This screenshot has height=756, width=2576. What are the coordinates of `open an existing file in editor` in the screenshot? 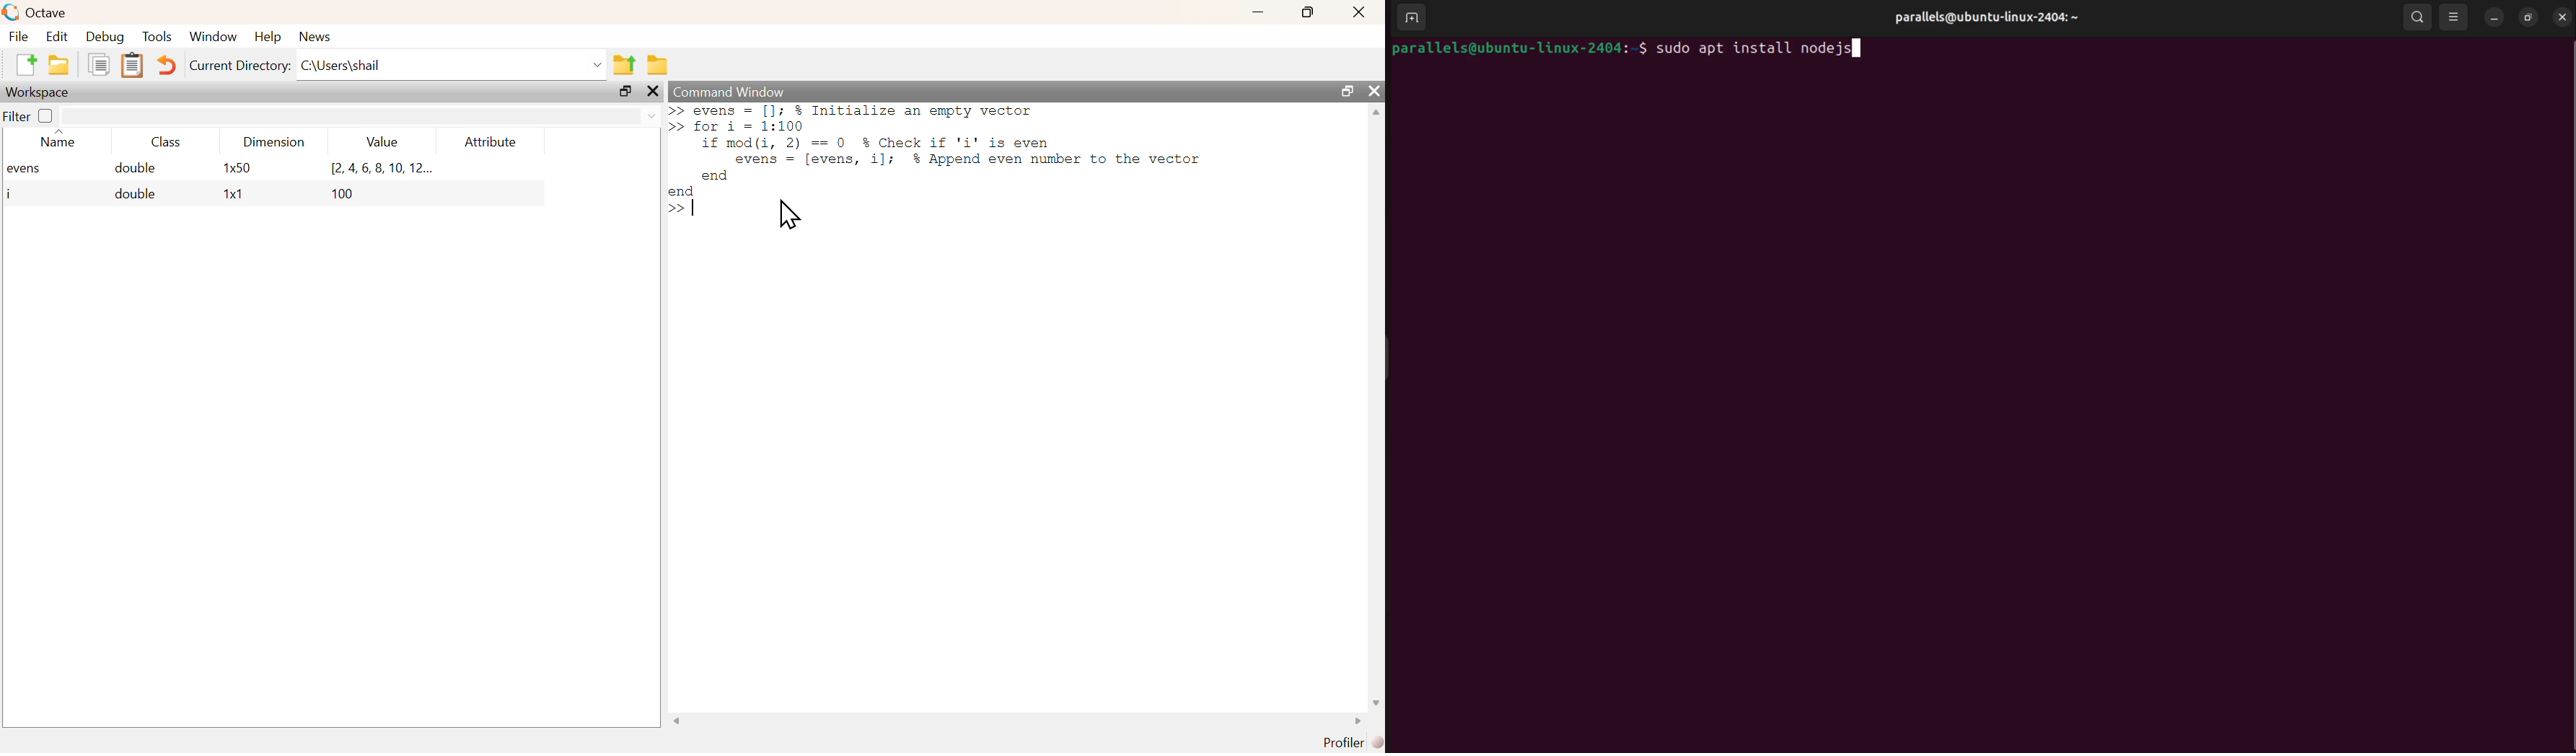 It's located at (58, 64).